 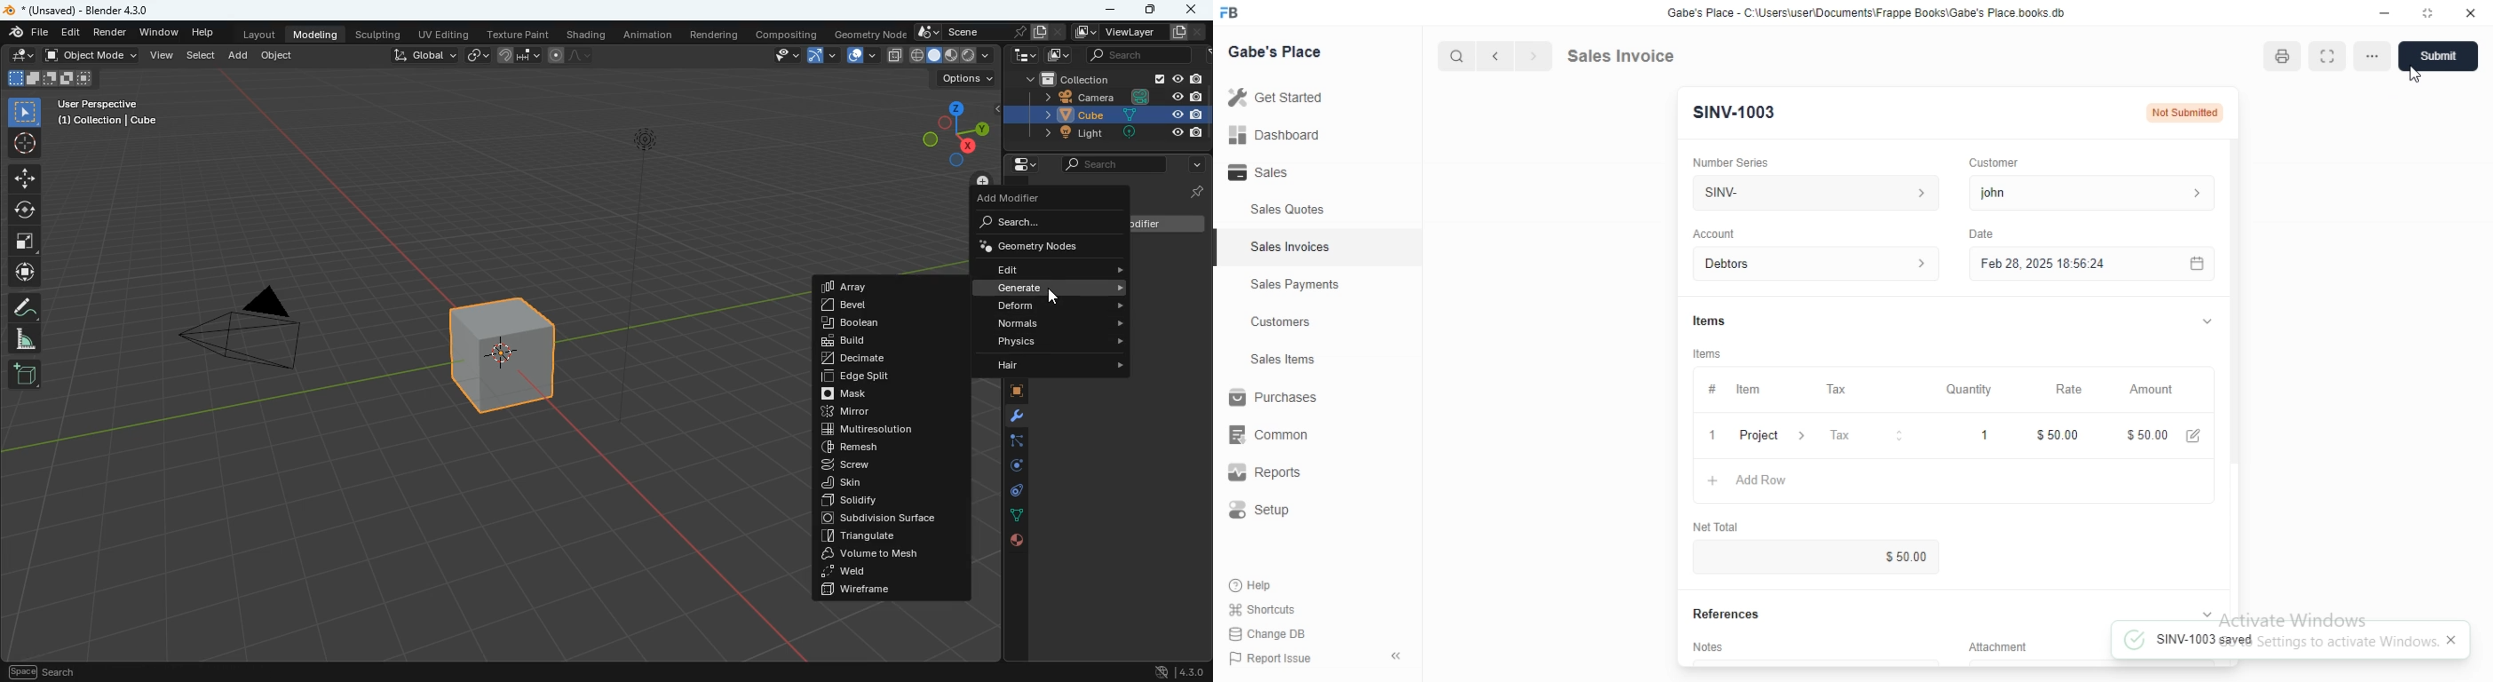 What do you see at coordinates (953, 56) in the screenshot?
I see `image type` at bounding box center [953, 56].